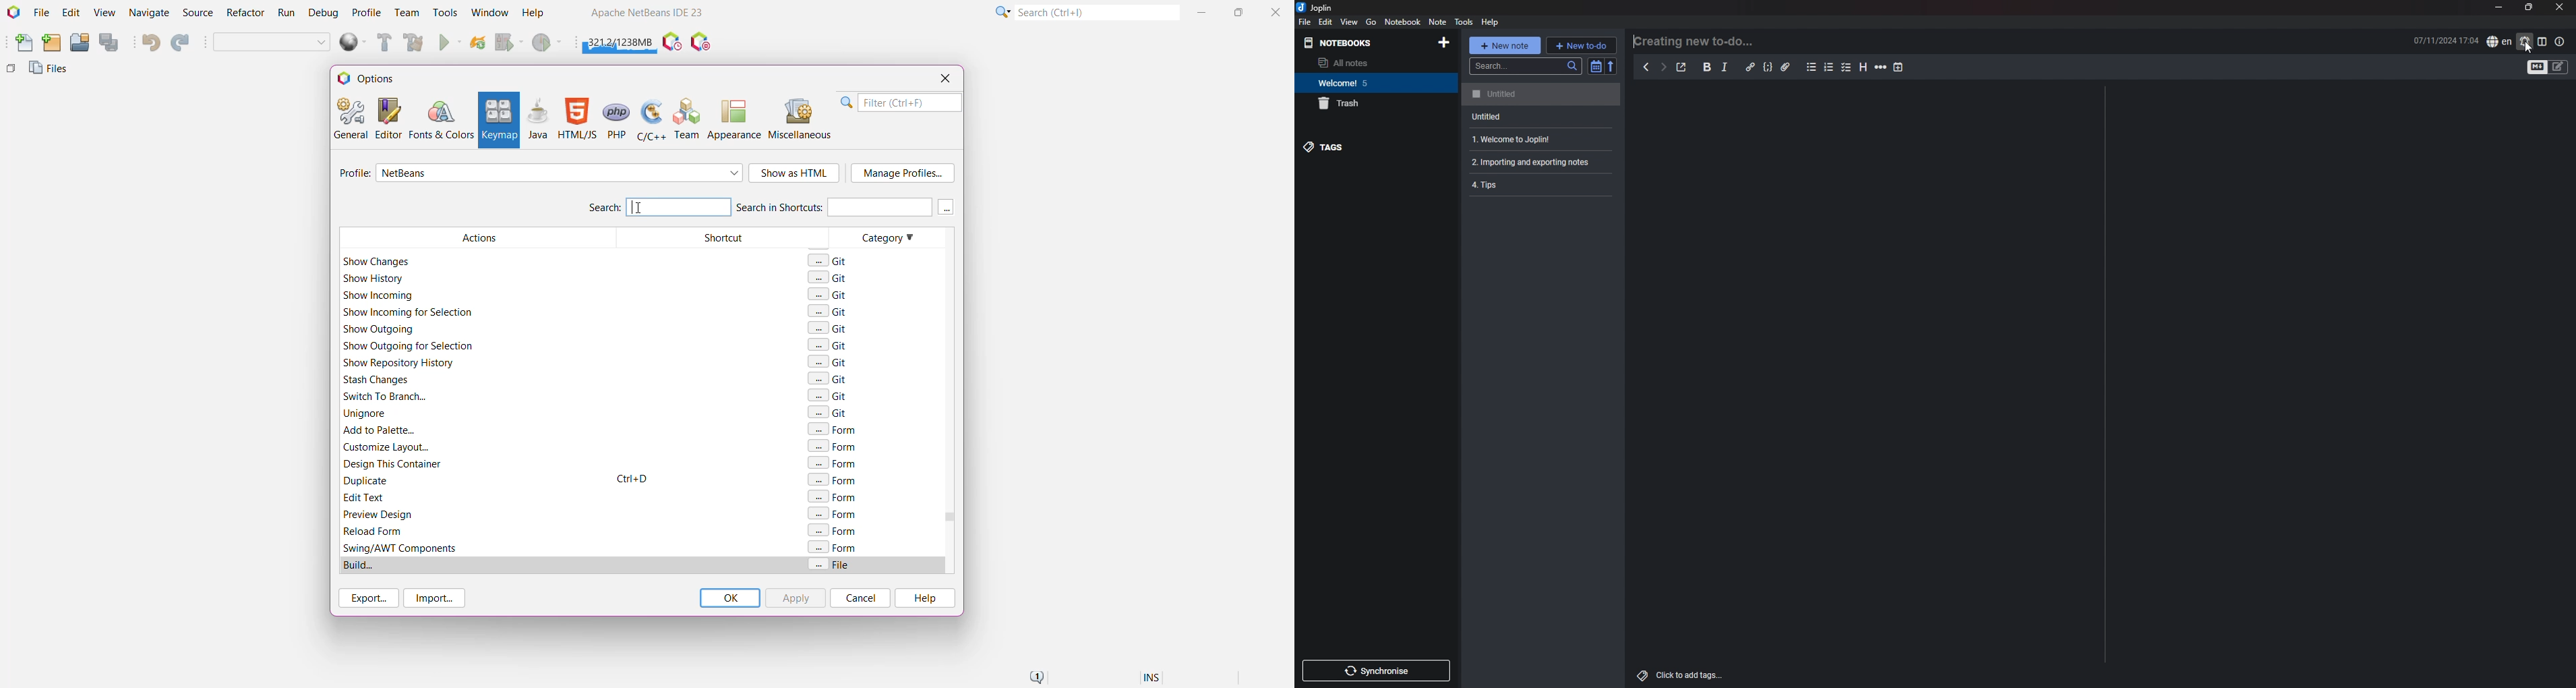  What do you see at coordinates (1612, 66) in the screenshot?
I see `reverse sort order` at bounding box center [1612, 66].